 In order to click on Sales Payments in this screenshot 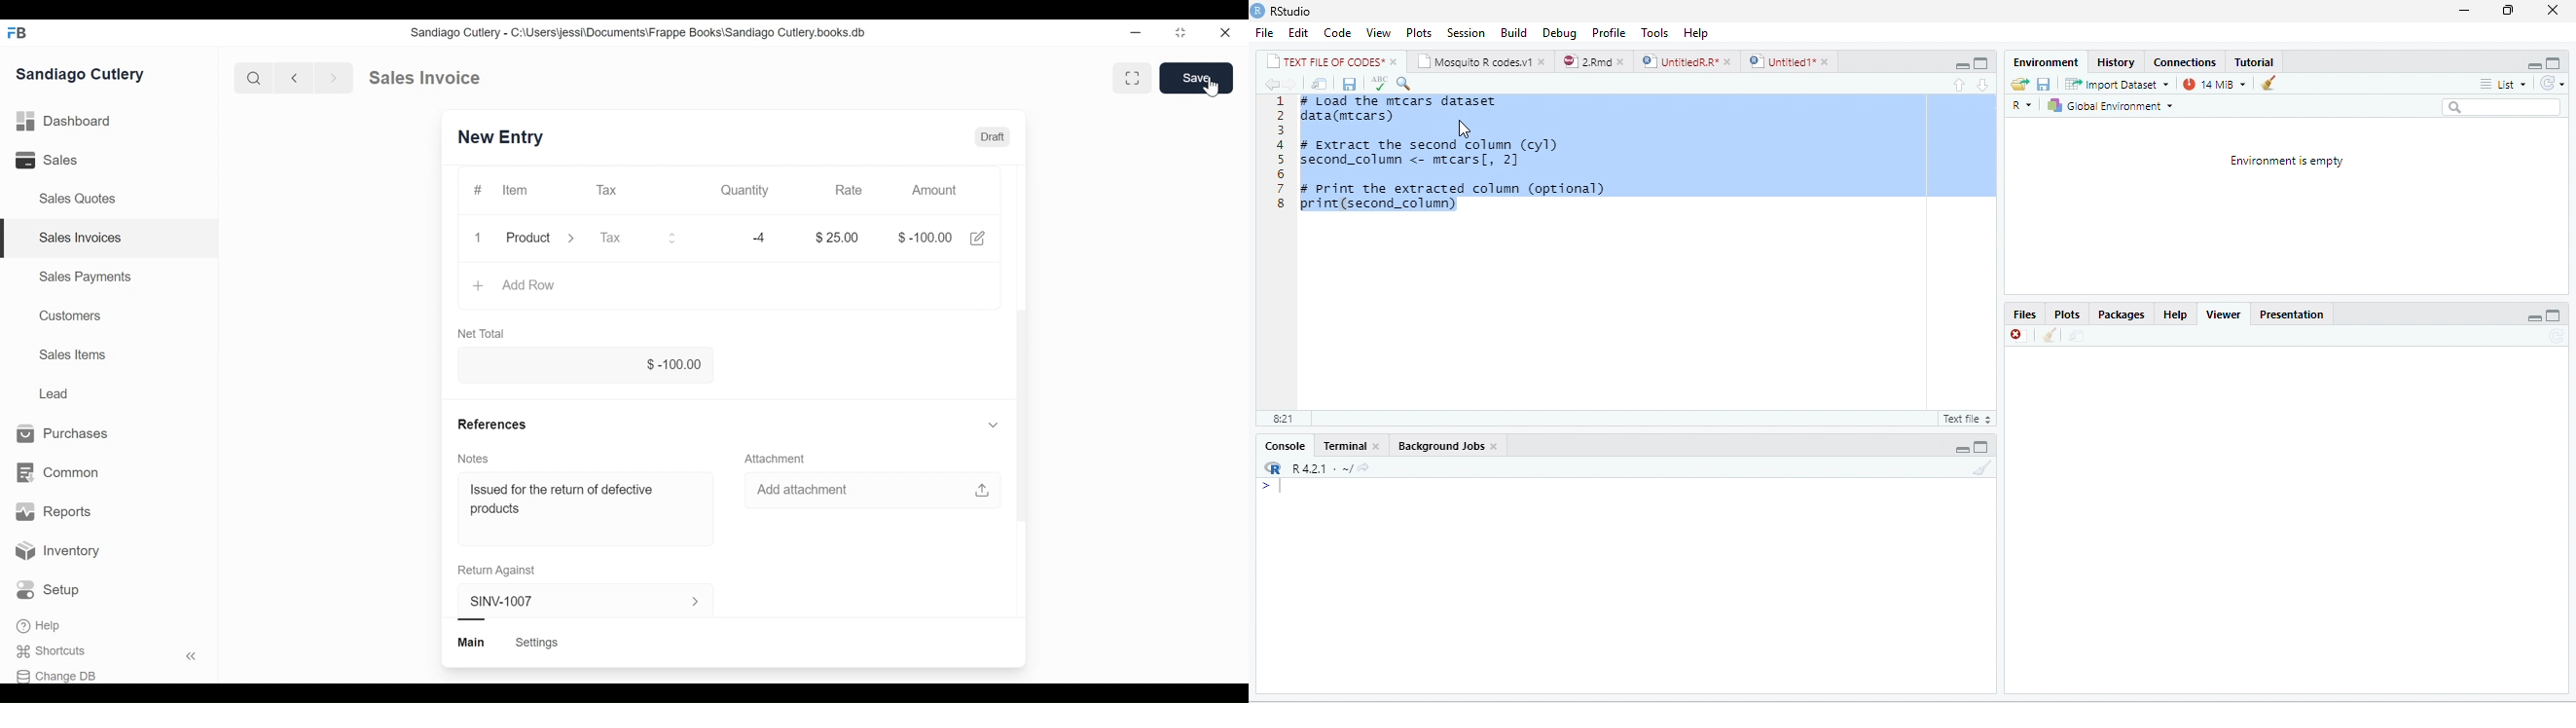, I will do `click(85, 277)`.